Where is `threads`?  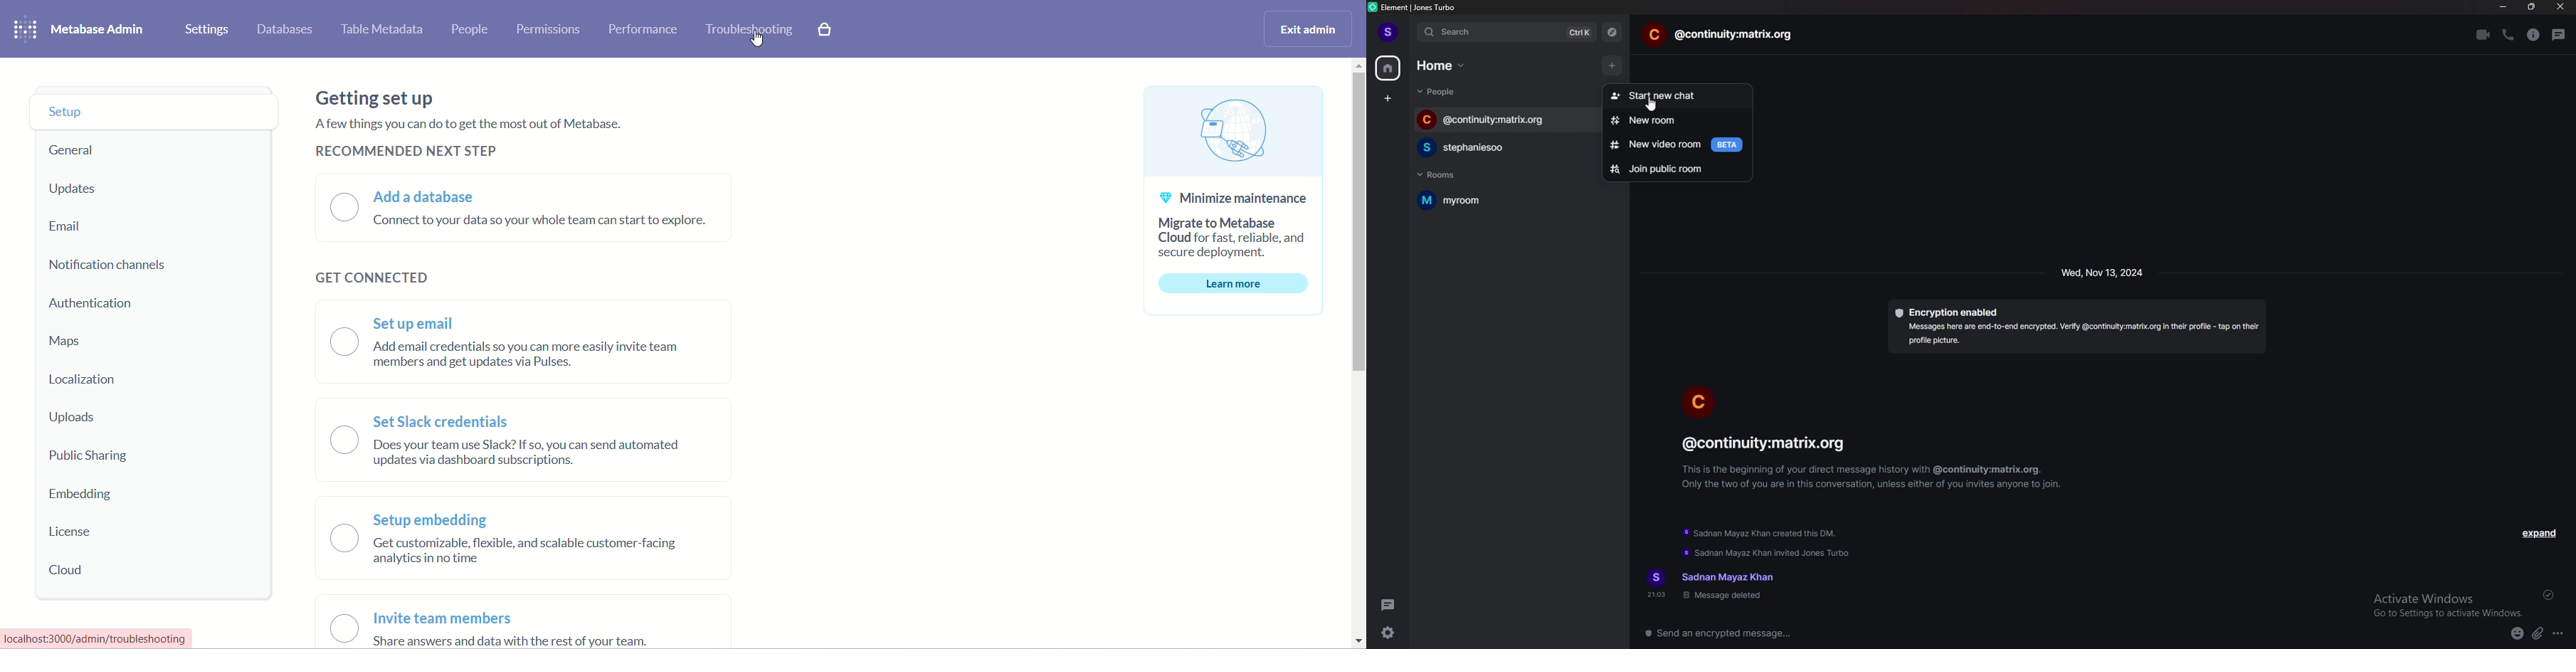 threads is located at coordinates (2559, 35).